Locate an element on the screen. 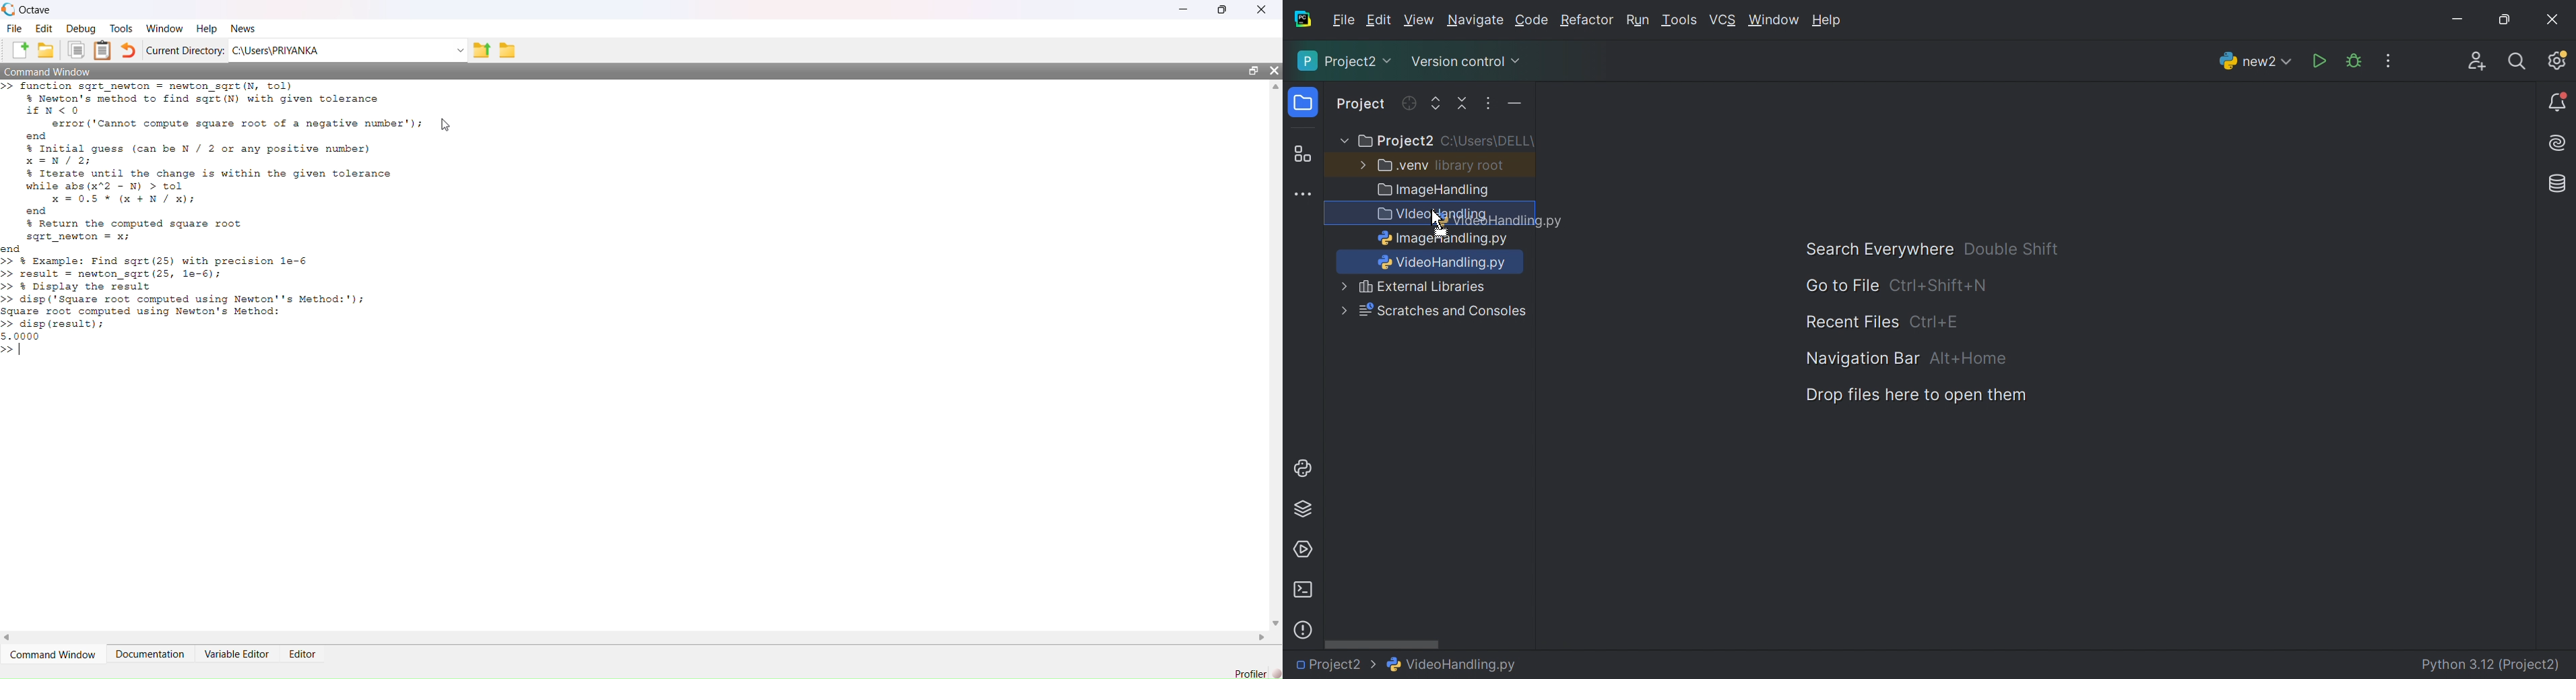 Image resolution: width=2576 pixels, height=700 pixels. Restore down is located at coordinates (2503, 21).